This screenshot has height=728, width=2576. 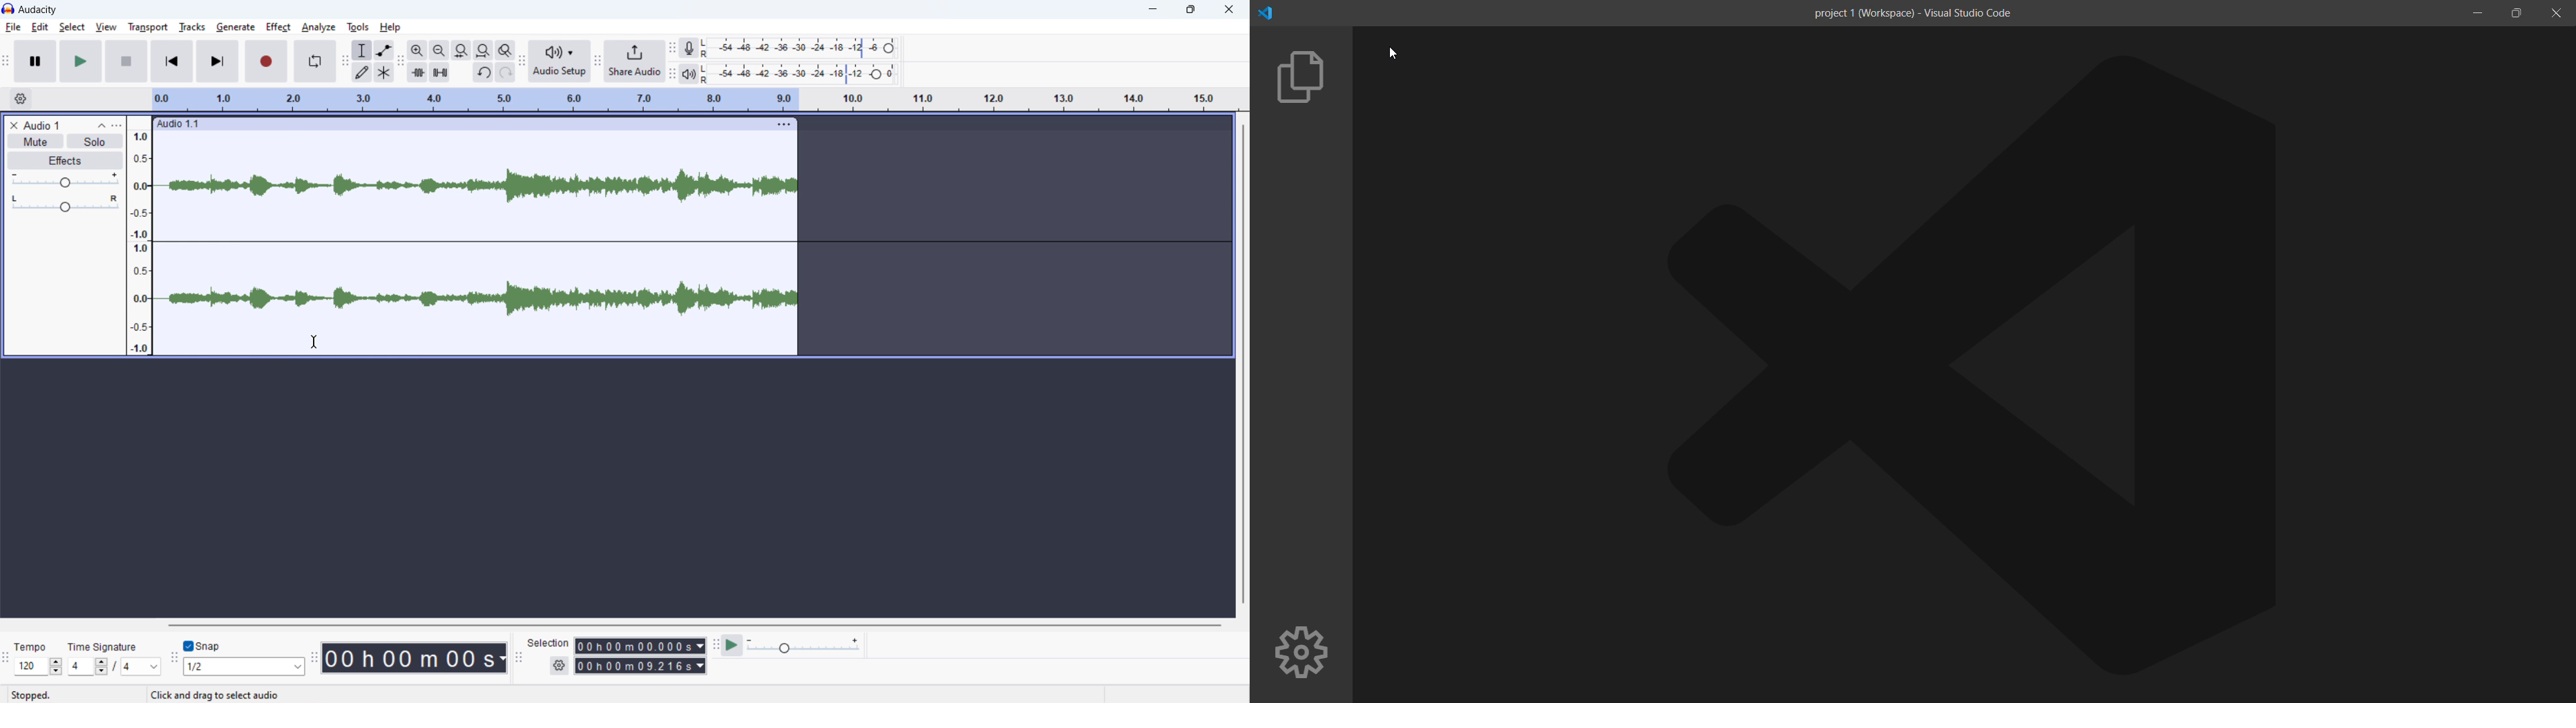 I want to click on fit project to width, so click(x=484, y=49).